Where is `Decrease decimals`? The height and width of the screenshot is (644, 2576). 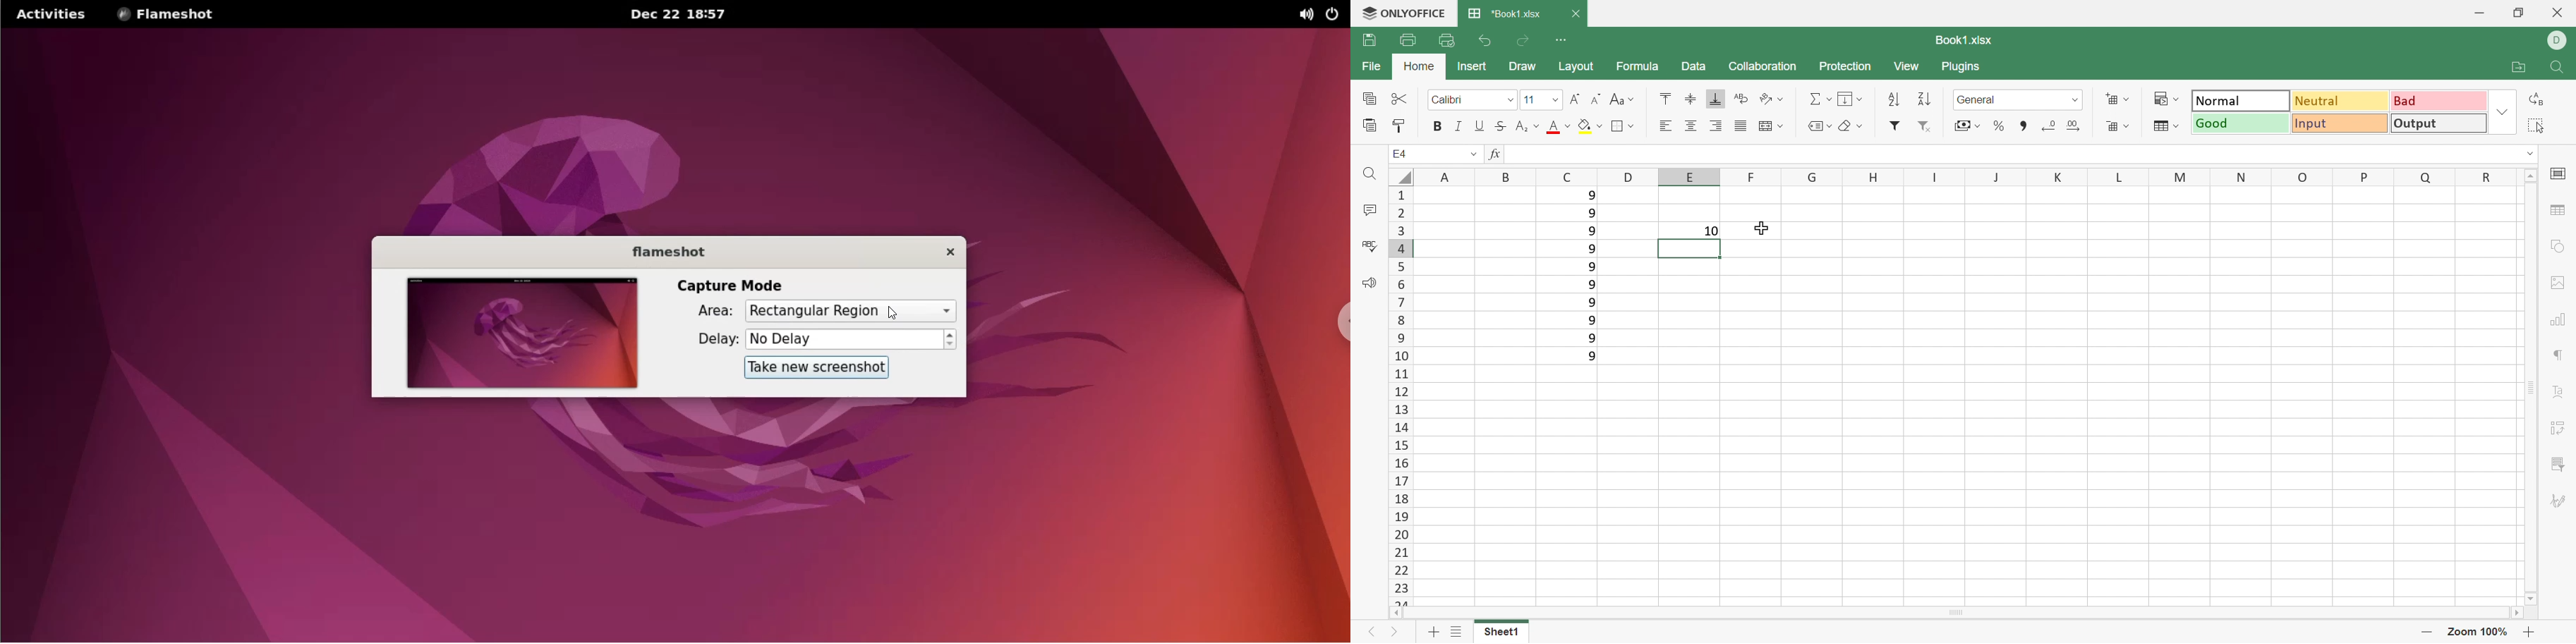 Decrease decimals is located at coordinates (2049, 124).